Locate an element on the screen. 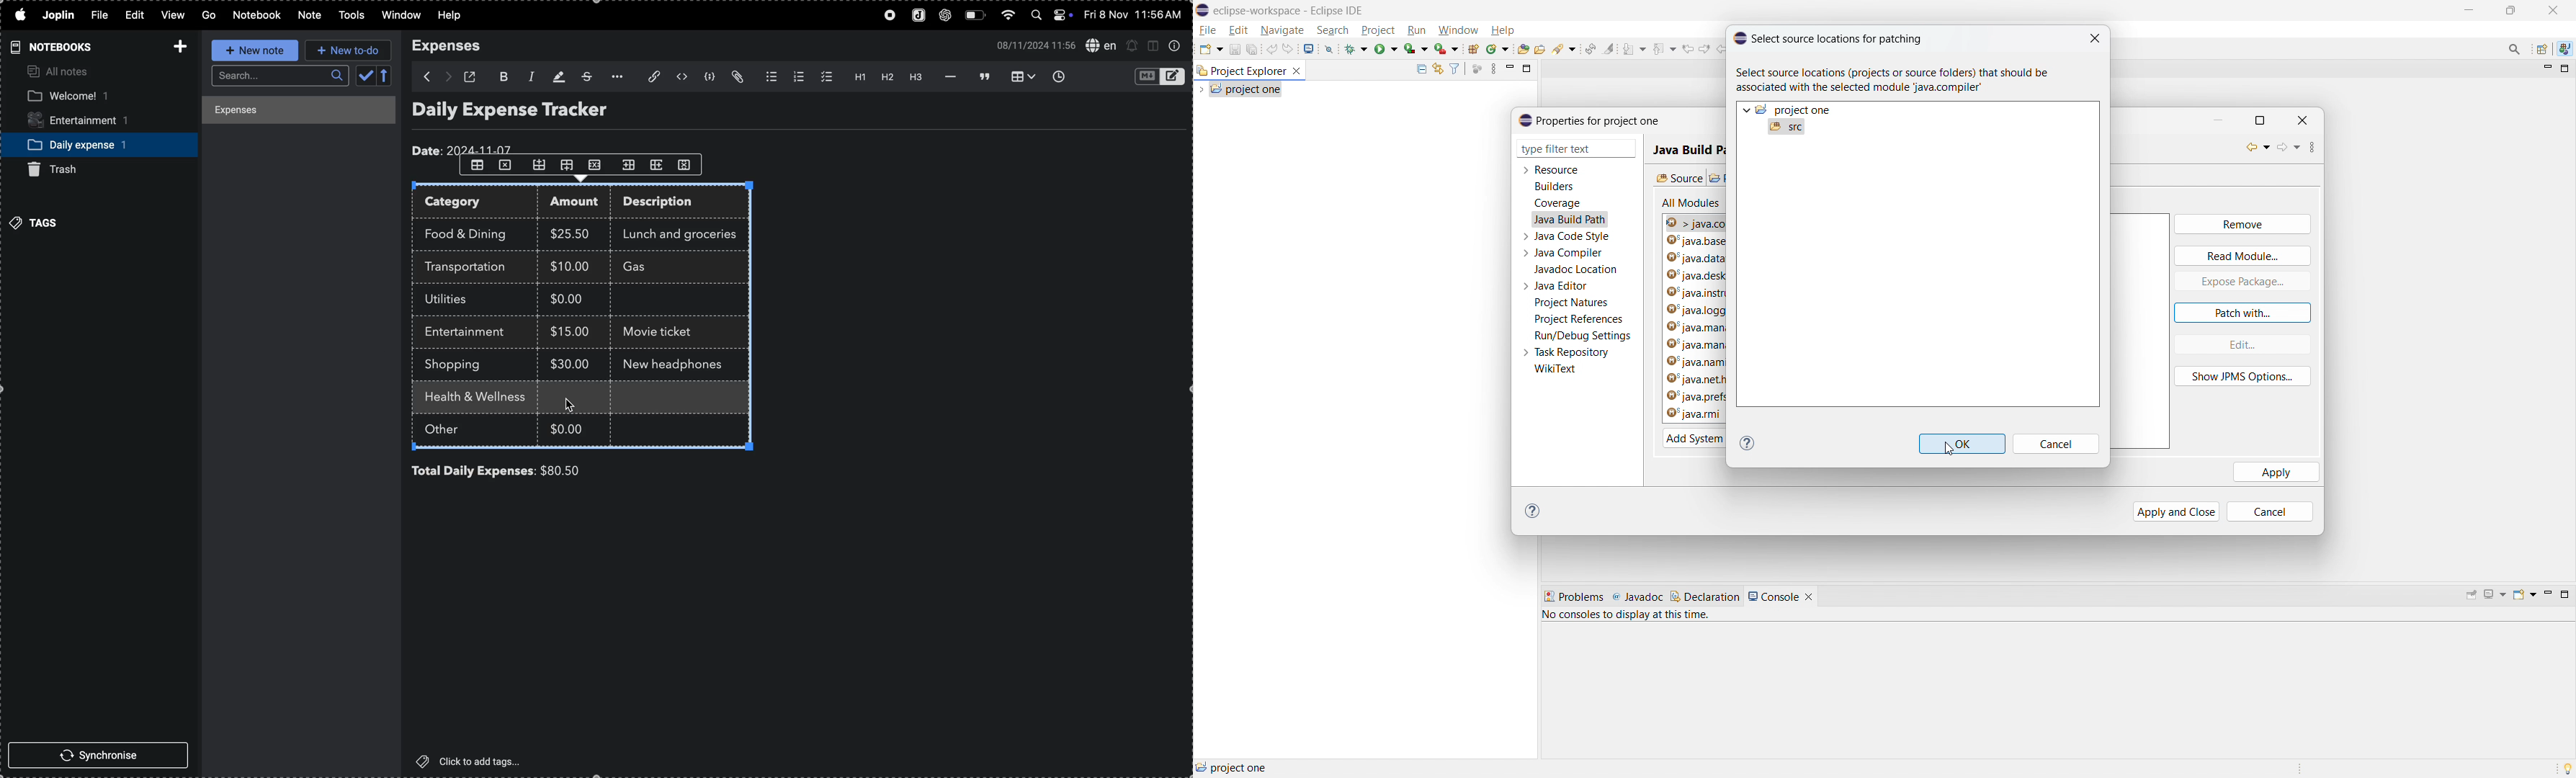 The width and height of the screenshot is (2576, 784). welcome notebook is located at coordinates (88, 97).